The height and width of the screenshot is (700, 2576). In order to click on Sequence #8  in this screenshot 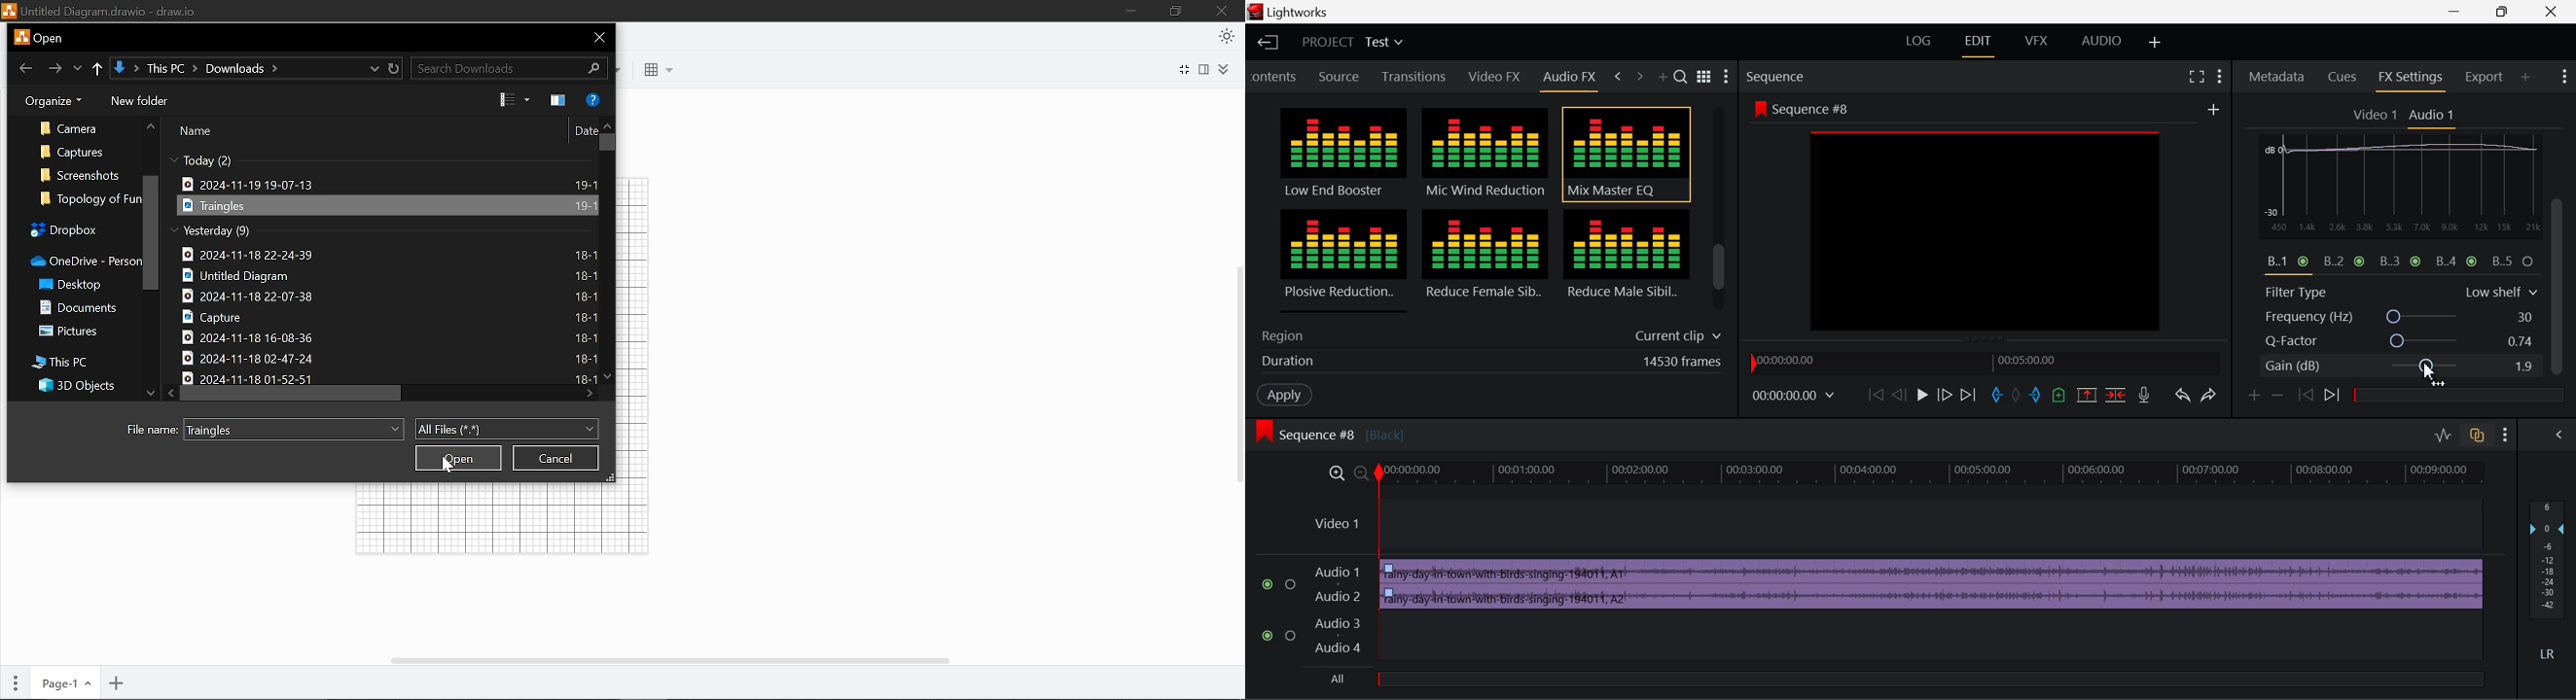, I will do `click(1800, 106)`.